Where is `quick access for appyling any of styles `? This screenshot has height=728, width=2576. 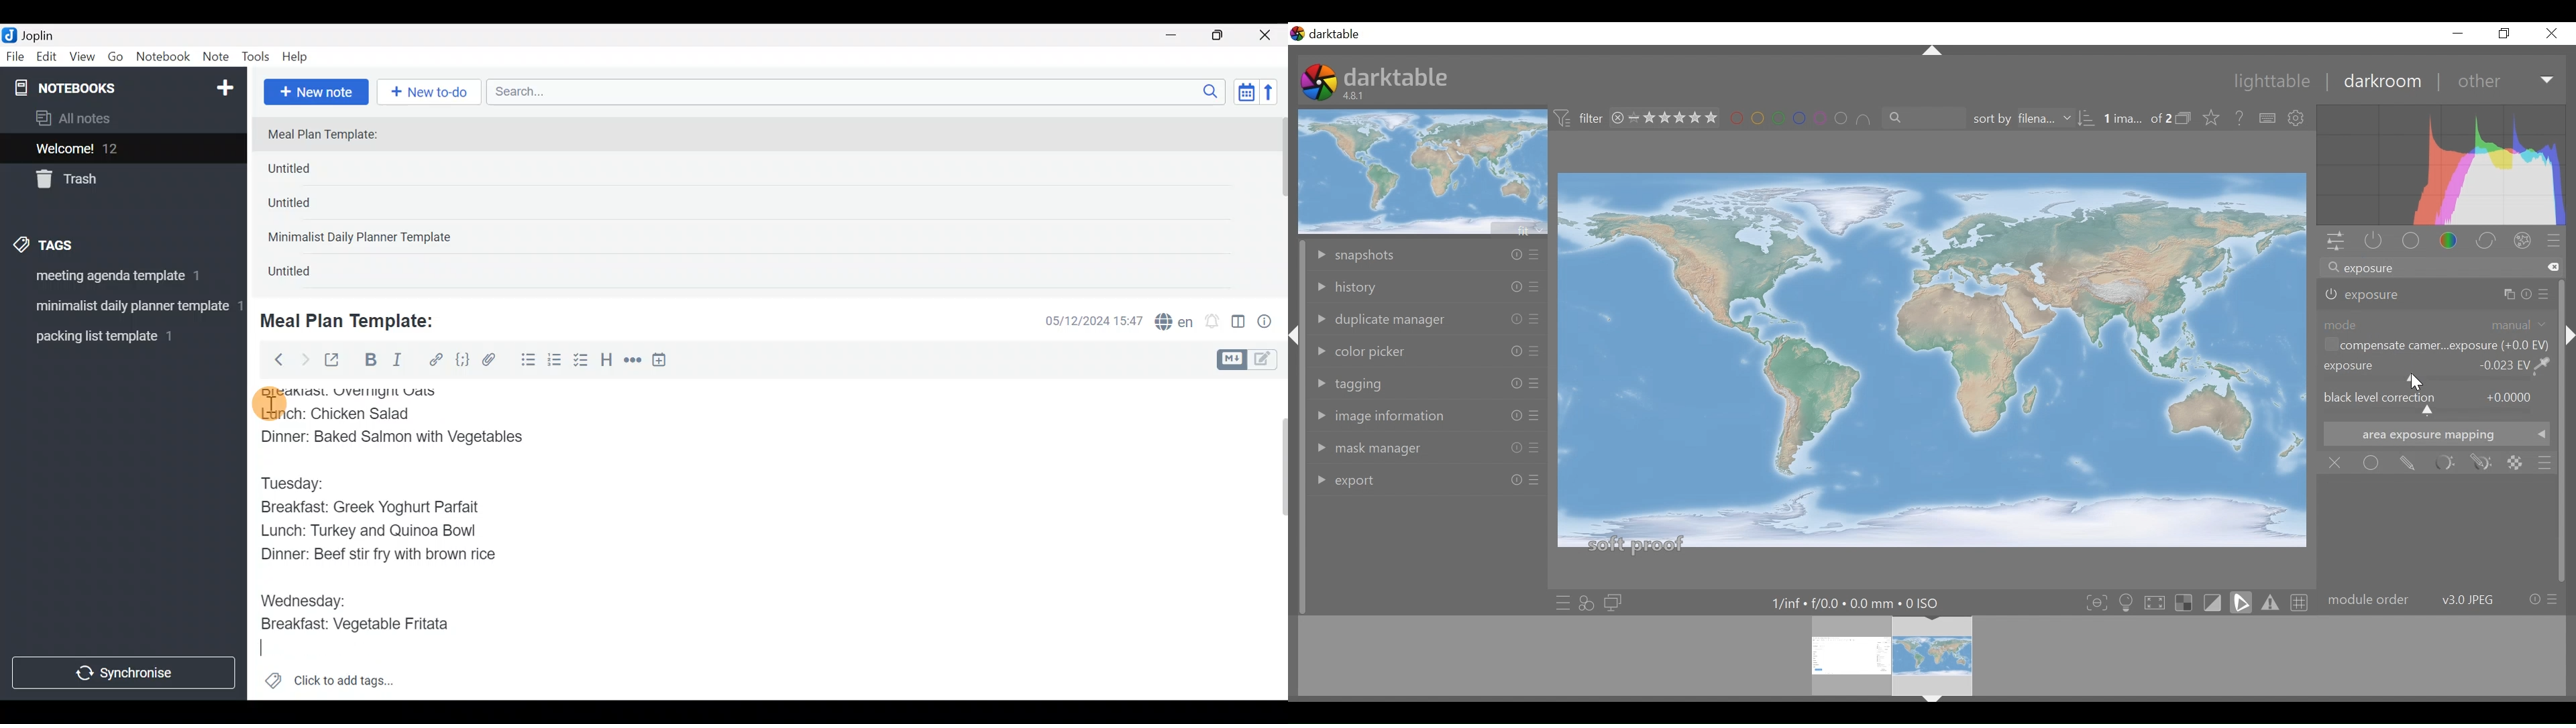
quick access for appyling any of styles  is located at coordinates (1587, 603).